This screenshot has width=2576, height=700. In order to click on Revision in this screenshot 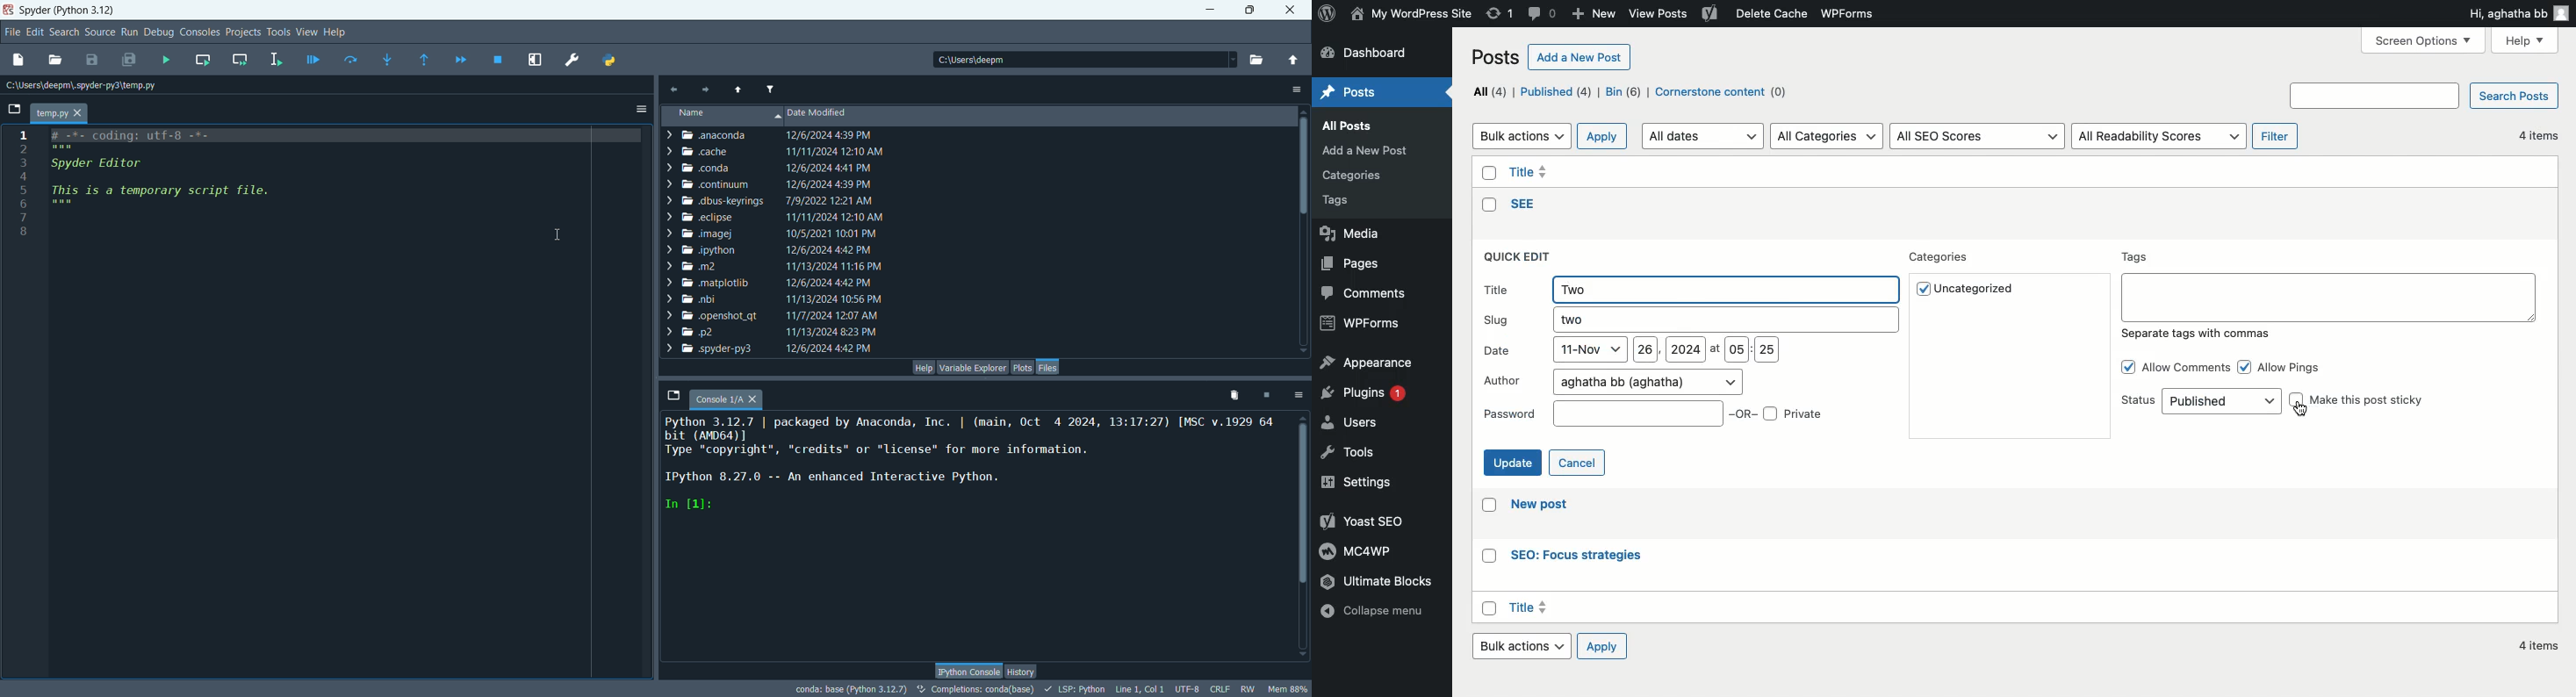, I will do `click(1500, 15)`.